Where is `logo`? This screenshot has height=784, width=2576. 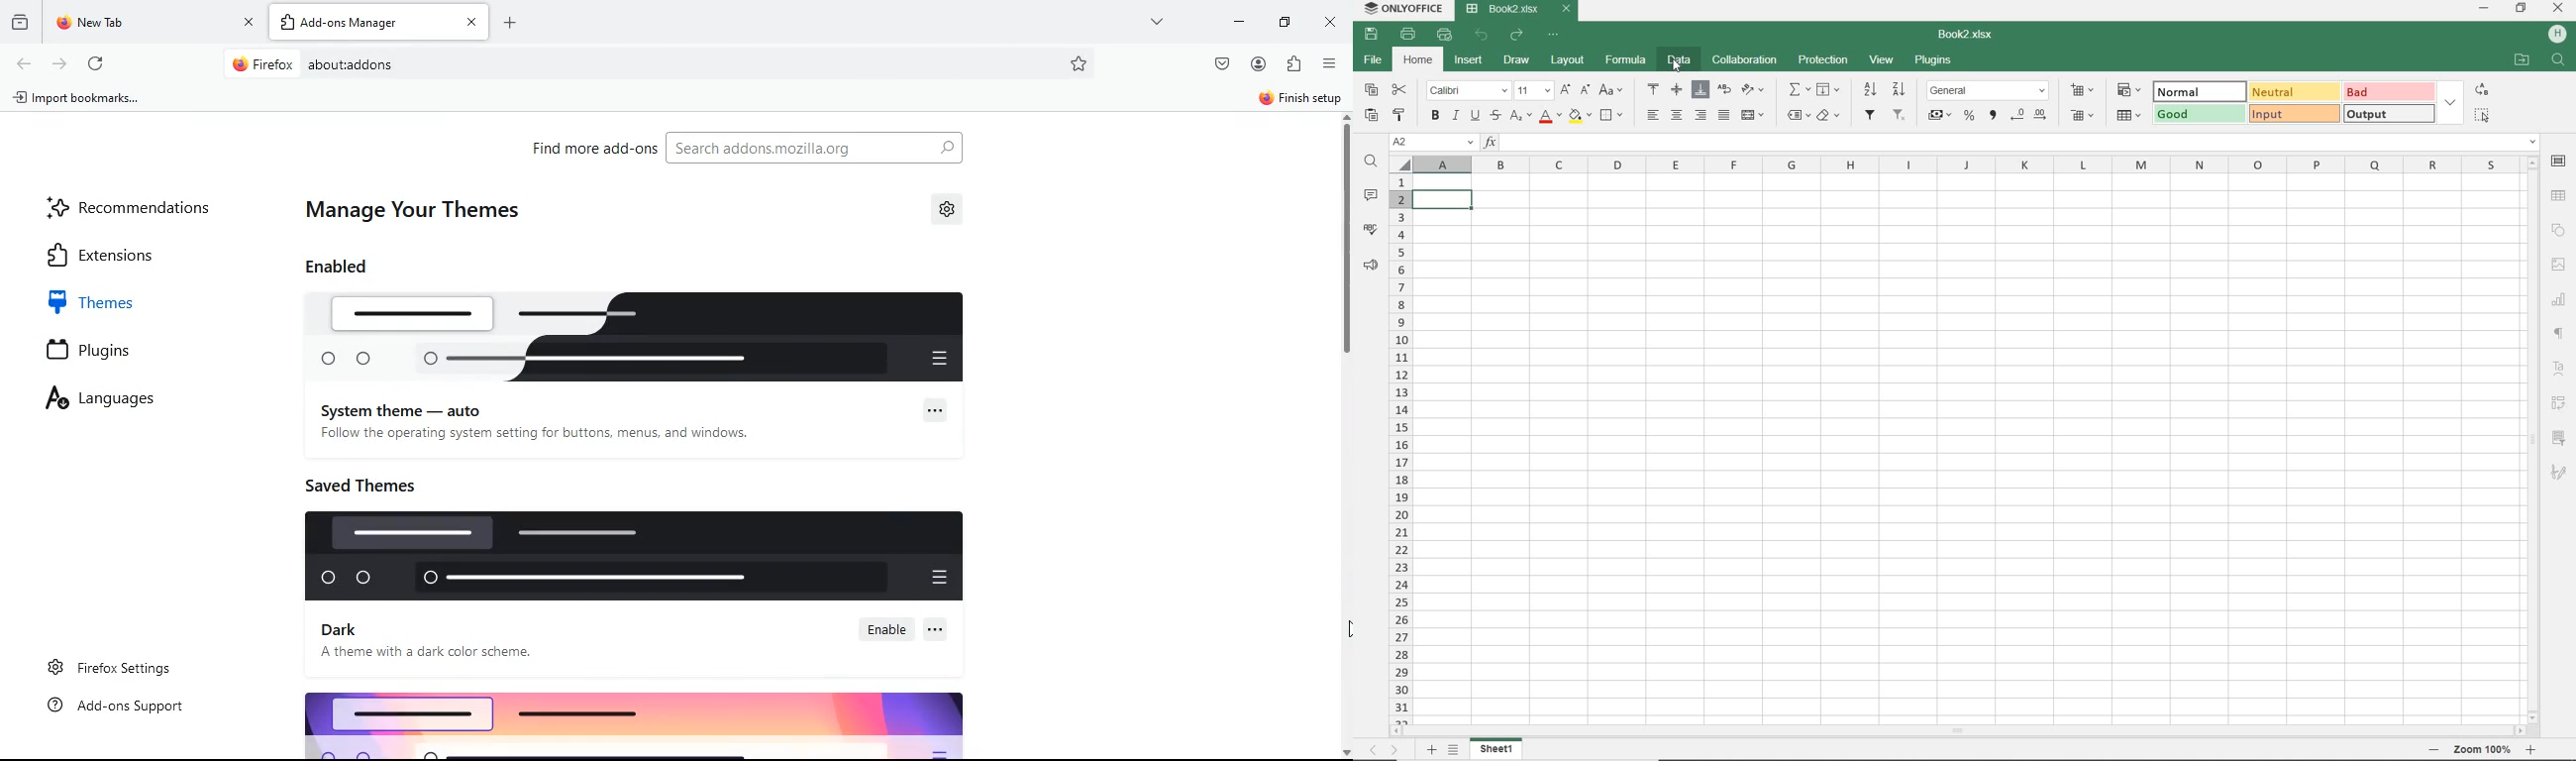 logo is located at coordinates (649, 340).